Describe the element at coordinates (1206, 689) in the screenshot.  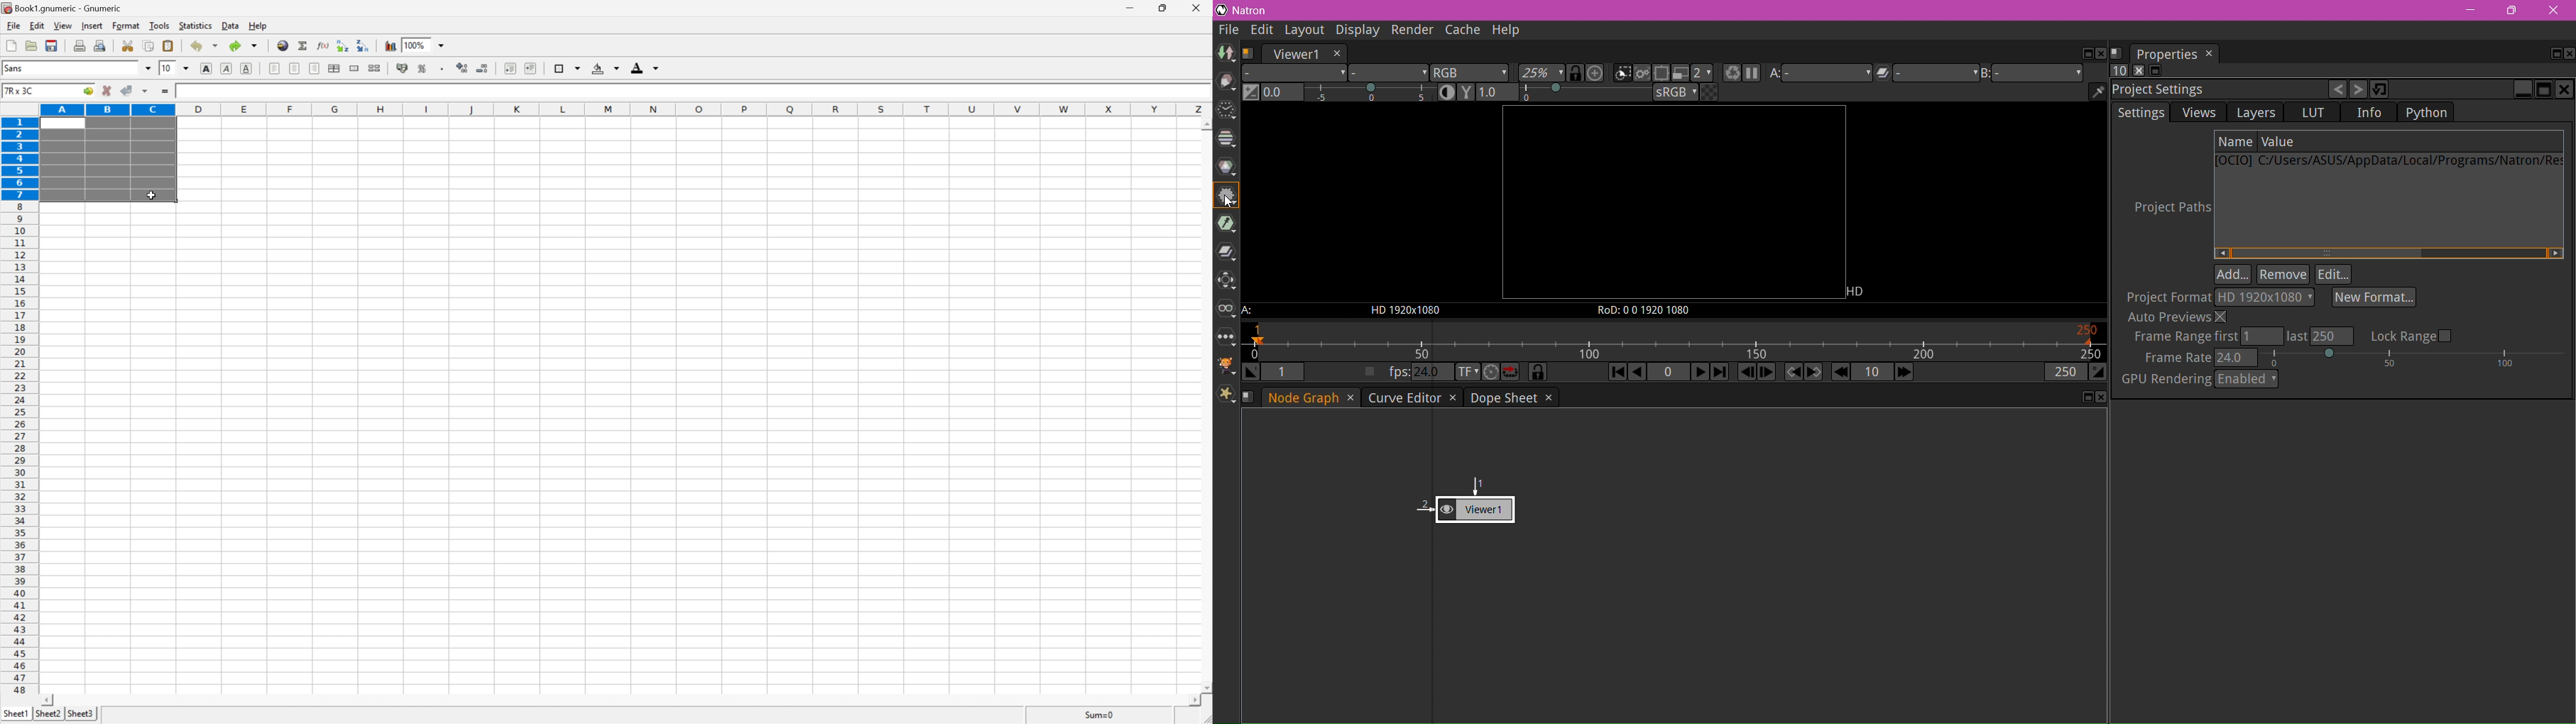
I see `scroll down` at that location.